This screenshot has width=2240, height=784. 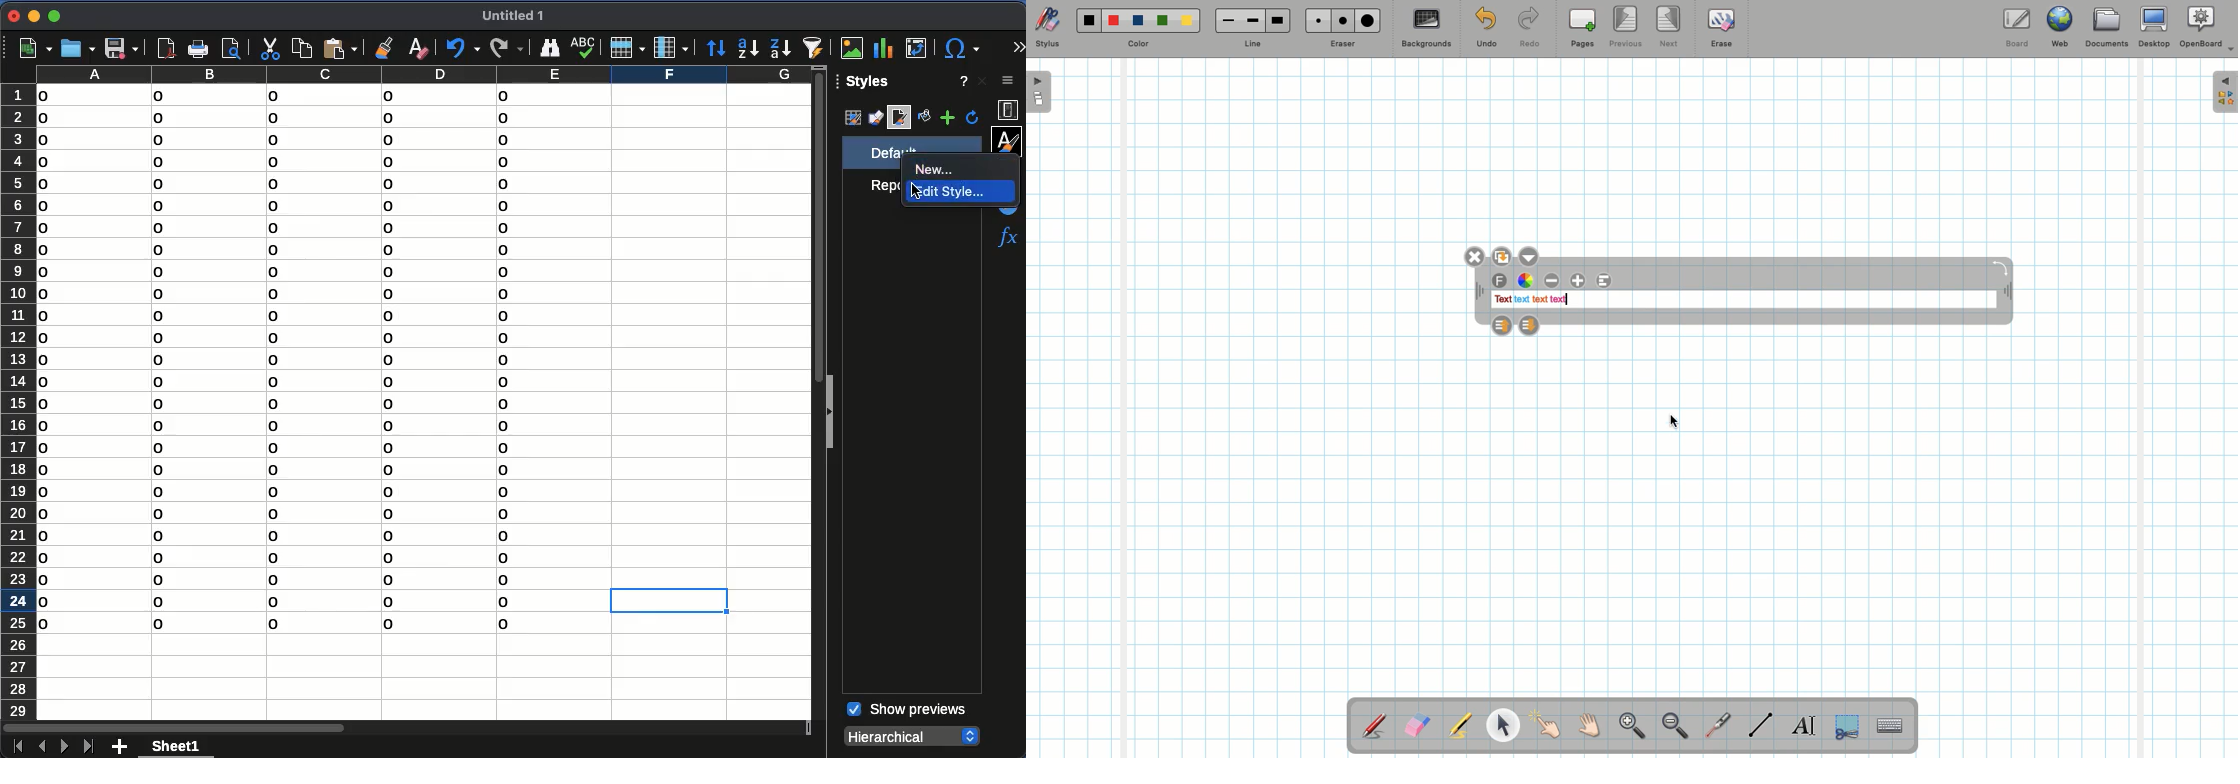 What do you see at coordinates (15, 745) in the screenshot?
I see `first sheet` at bounding box center [15, 745].